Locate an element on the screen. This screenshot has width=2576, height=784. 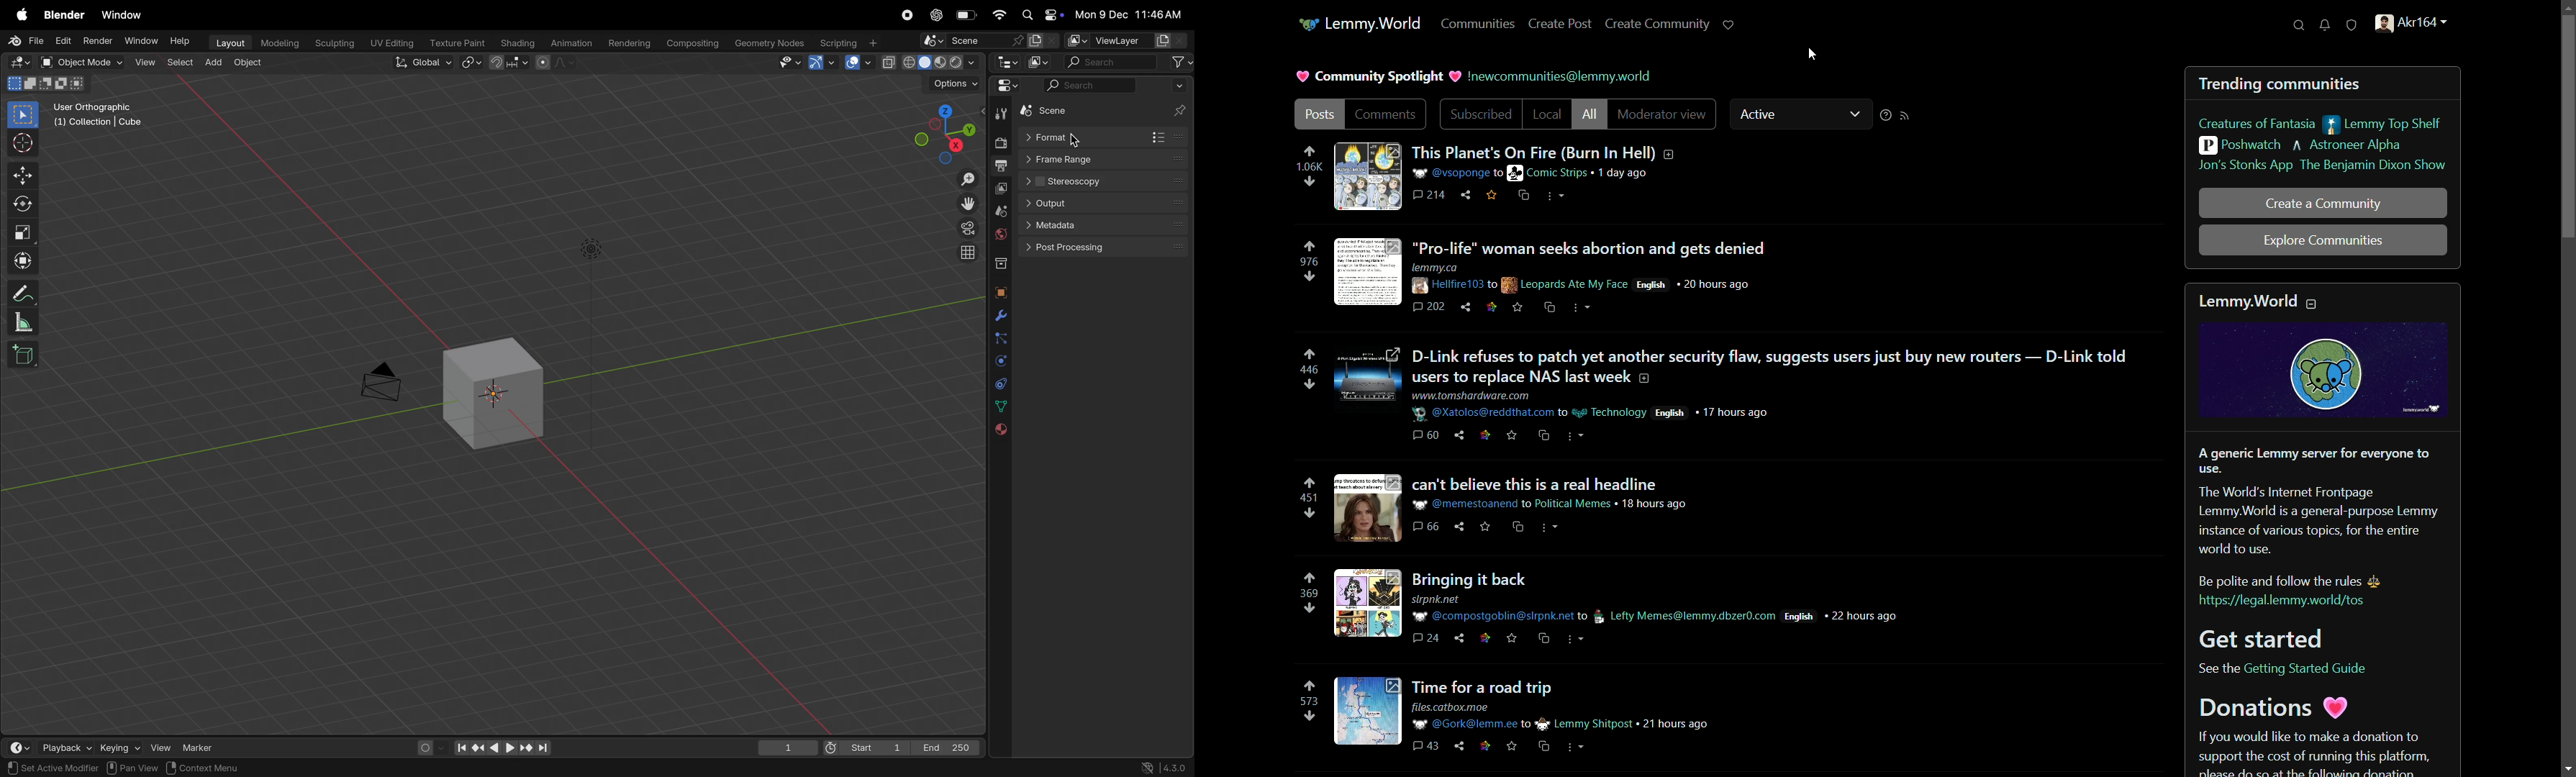
battery is located at coordinates (964, 15).